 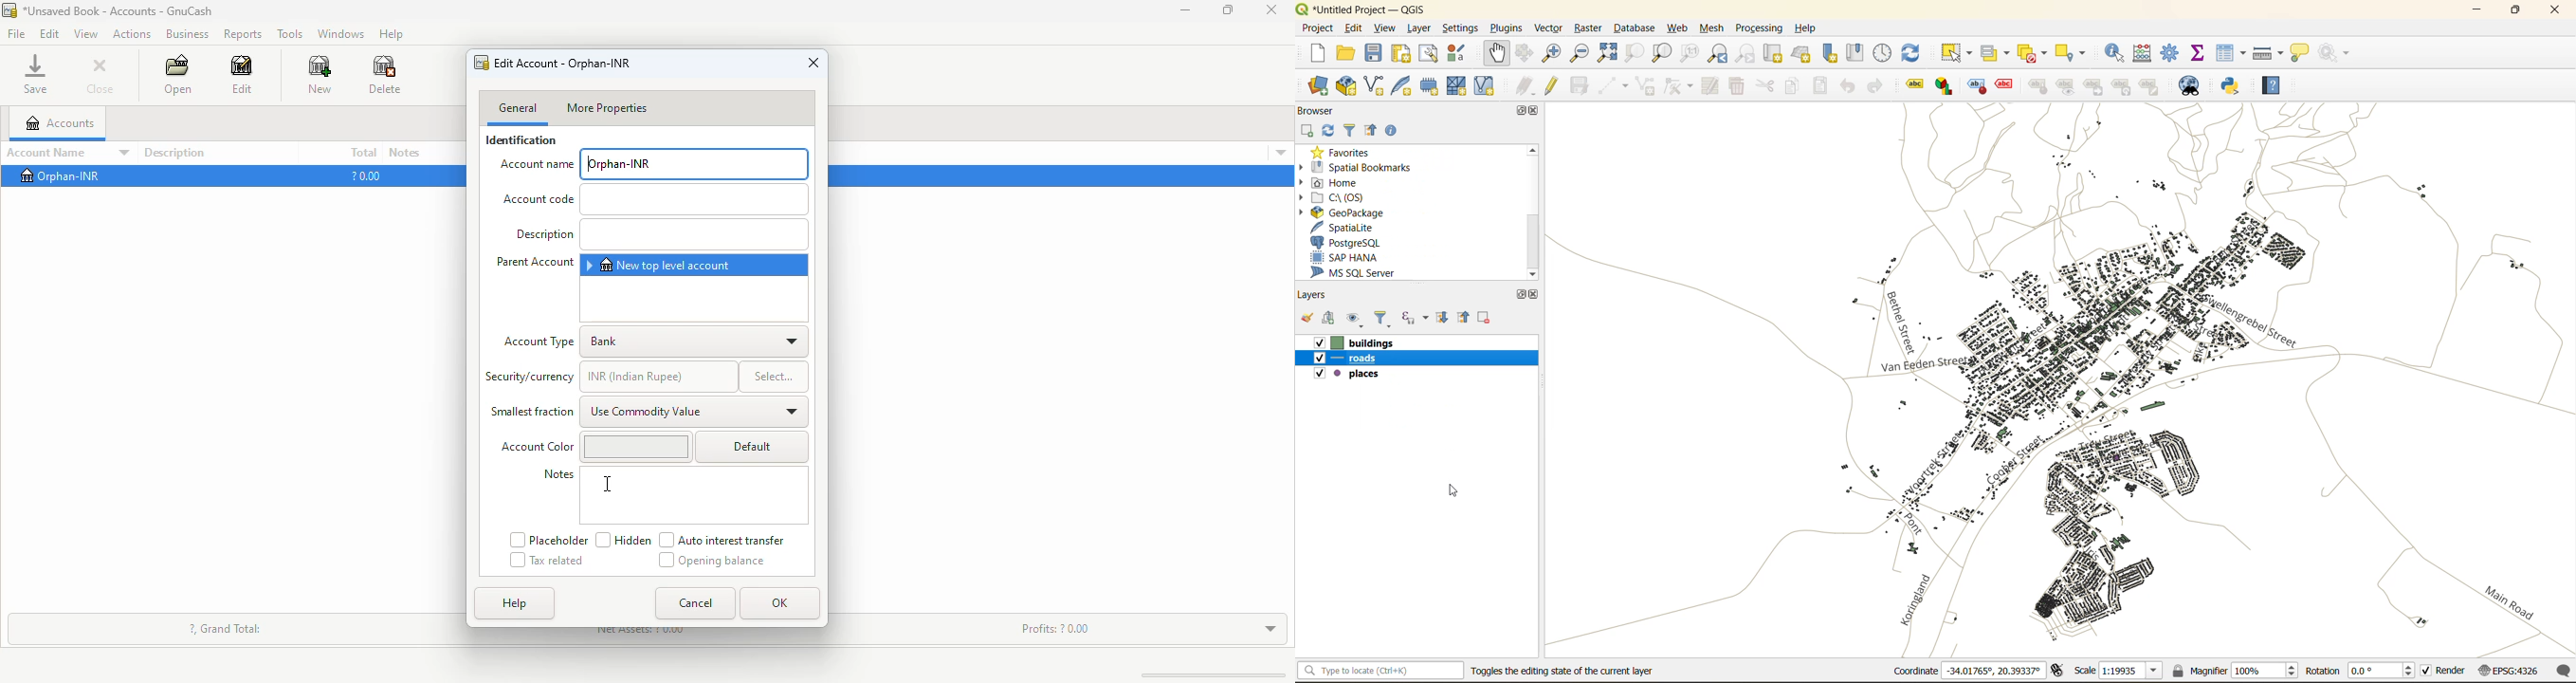 I want to click on edit, so click(x=241, y=75).